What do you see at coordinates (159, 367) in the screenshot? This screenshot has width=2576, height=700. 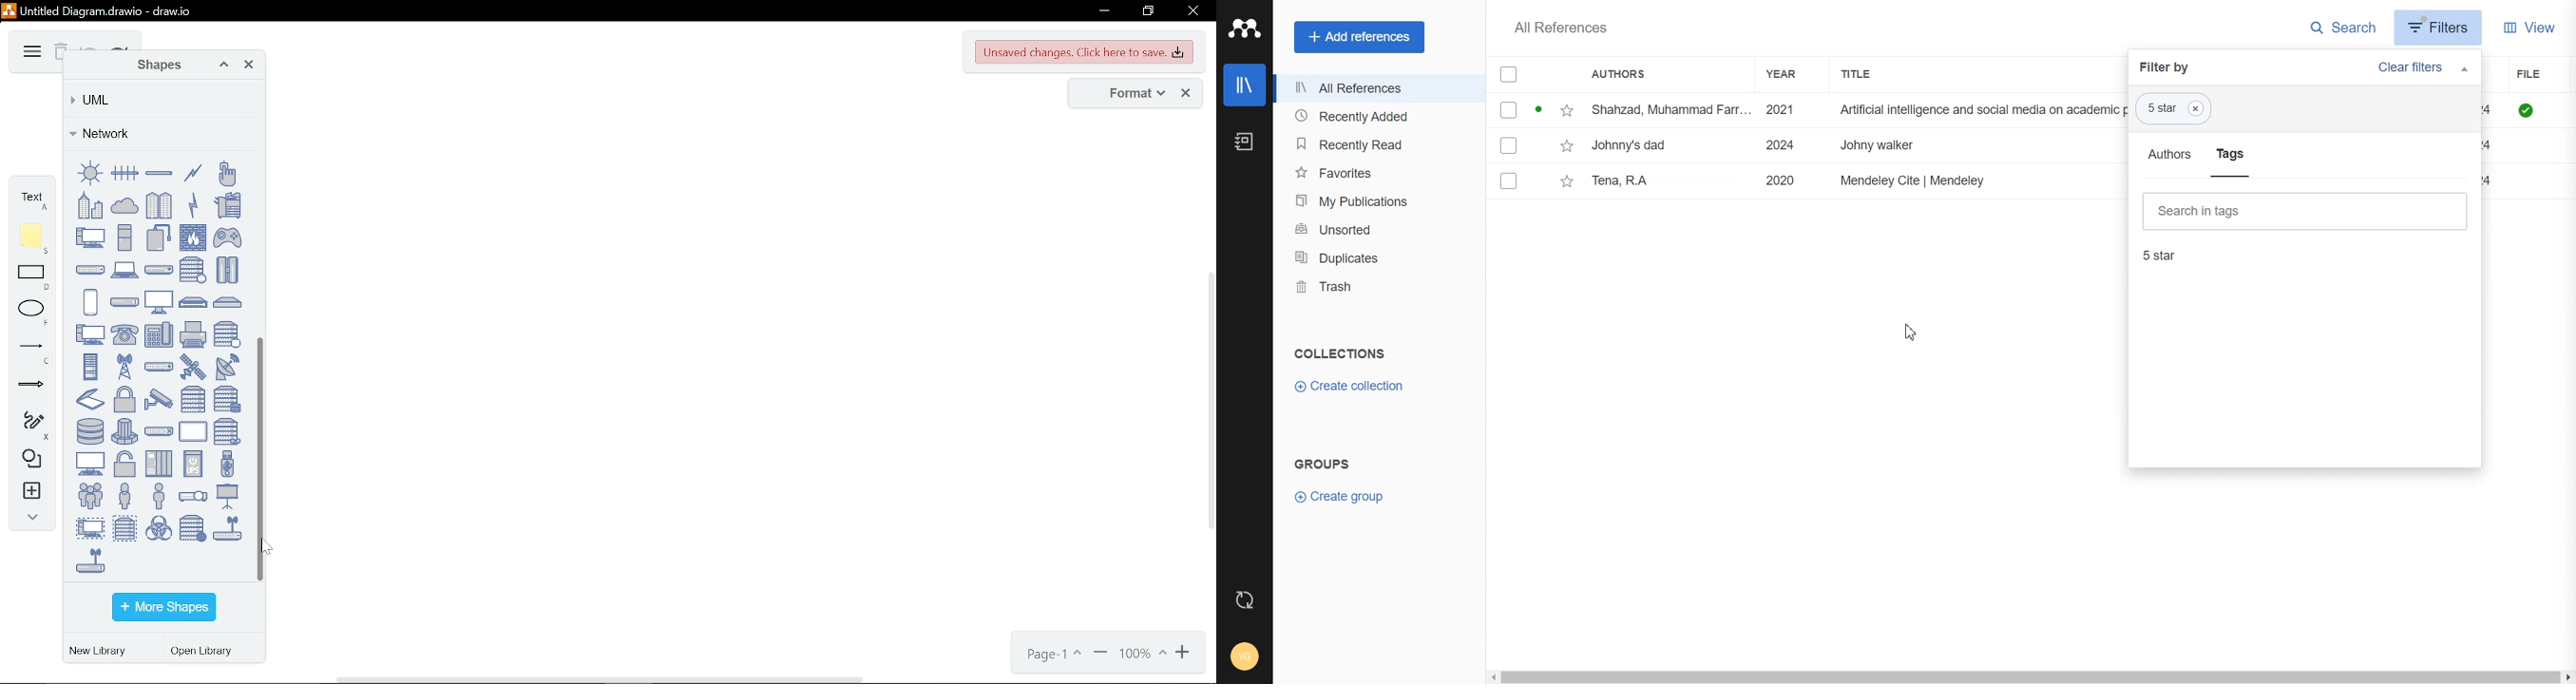 I see `router` at bounding box center [159, 367].